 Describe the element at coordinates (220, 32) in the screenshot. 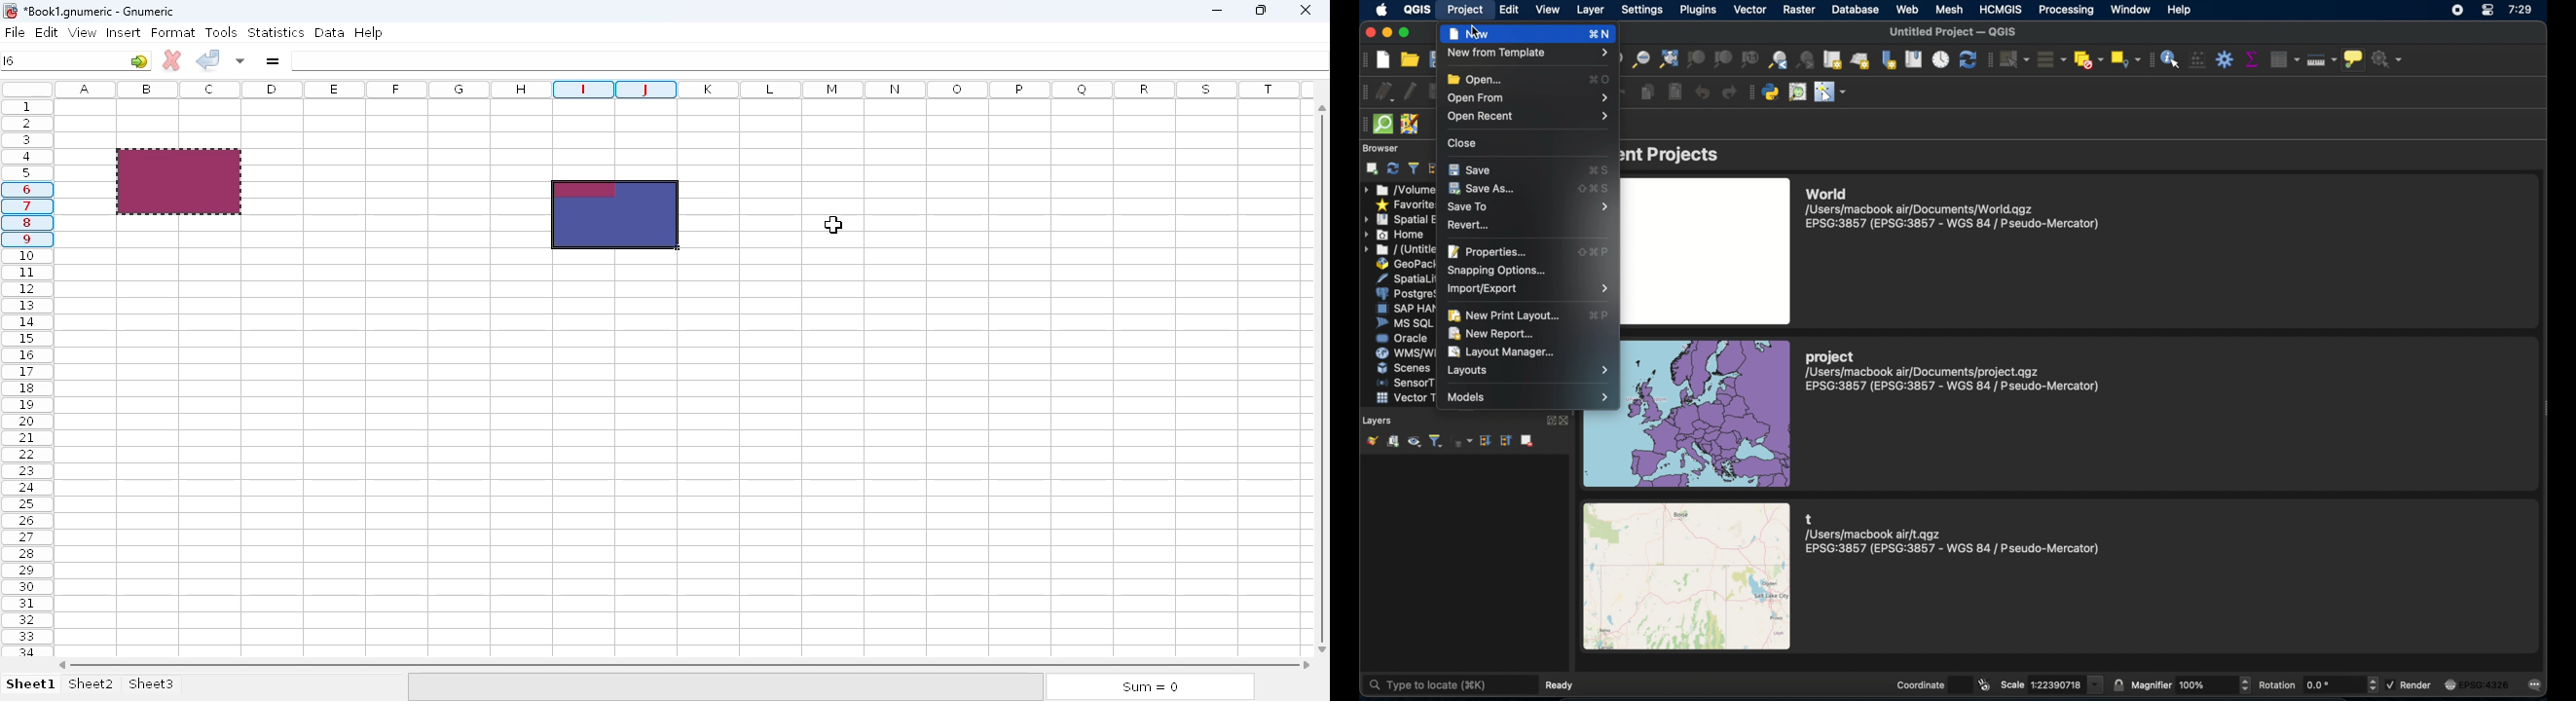

I see `tools` at that location.